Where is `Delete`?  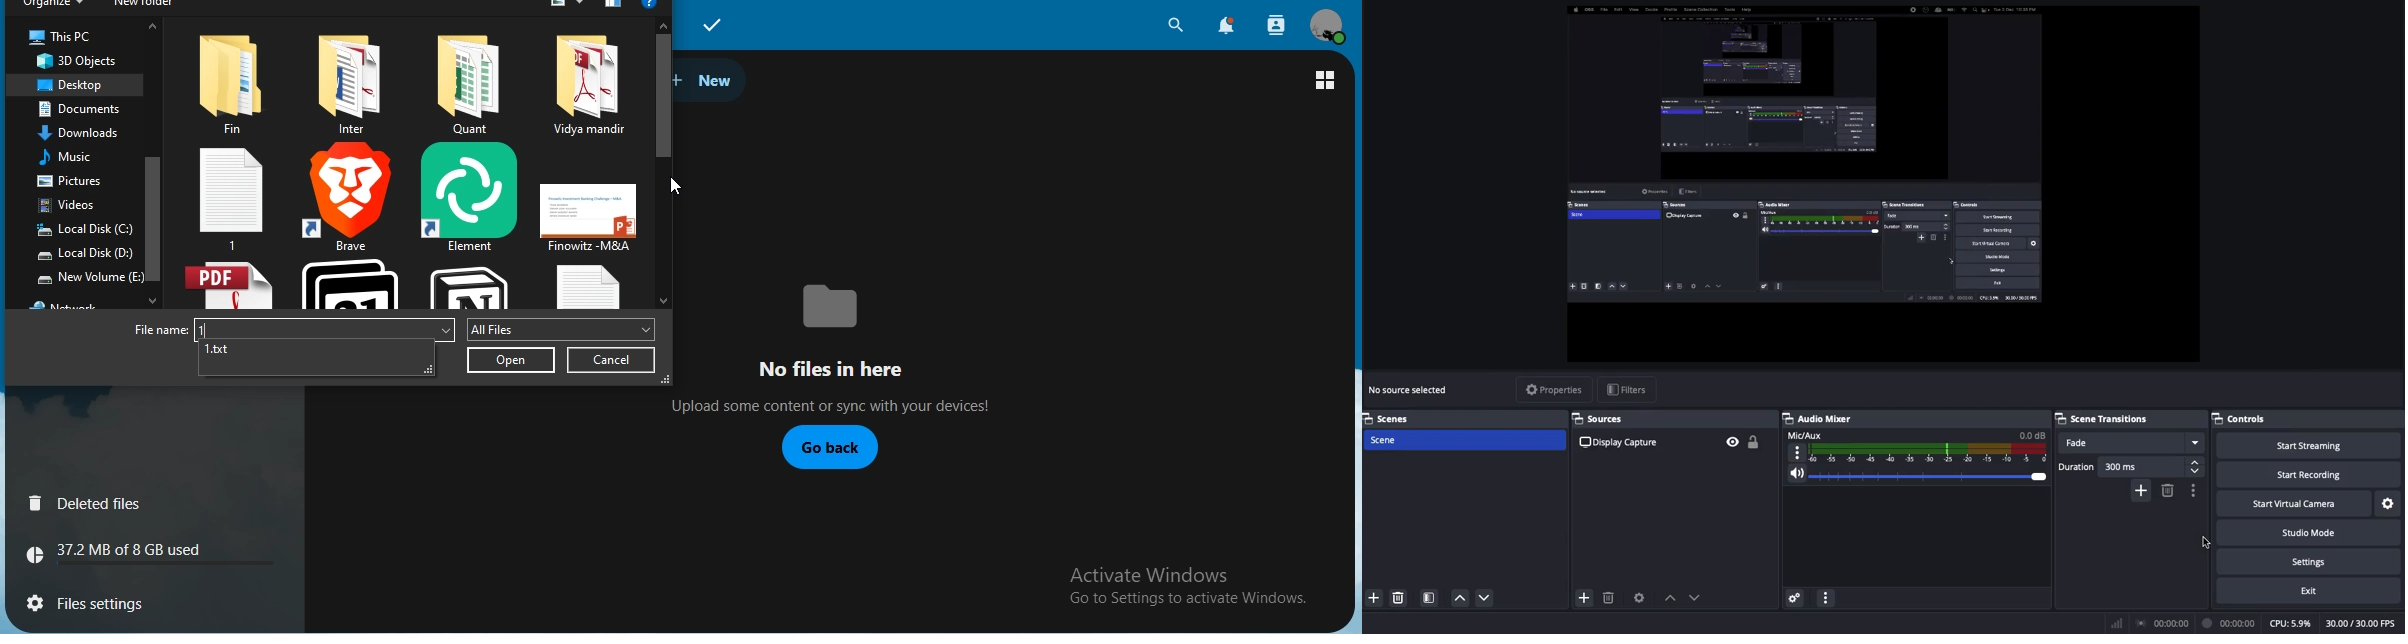 Delete is located at coordinates (2168, 490).